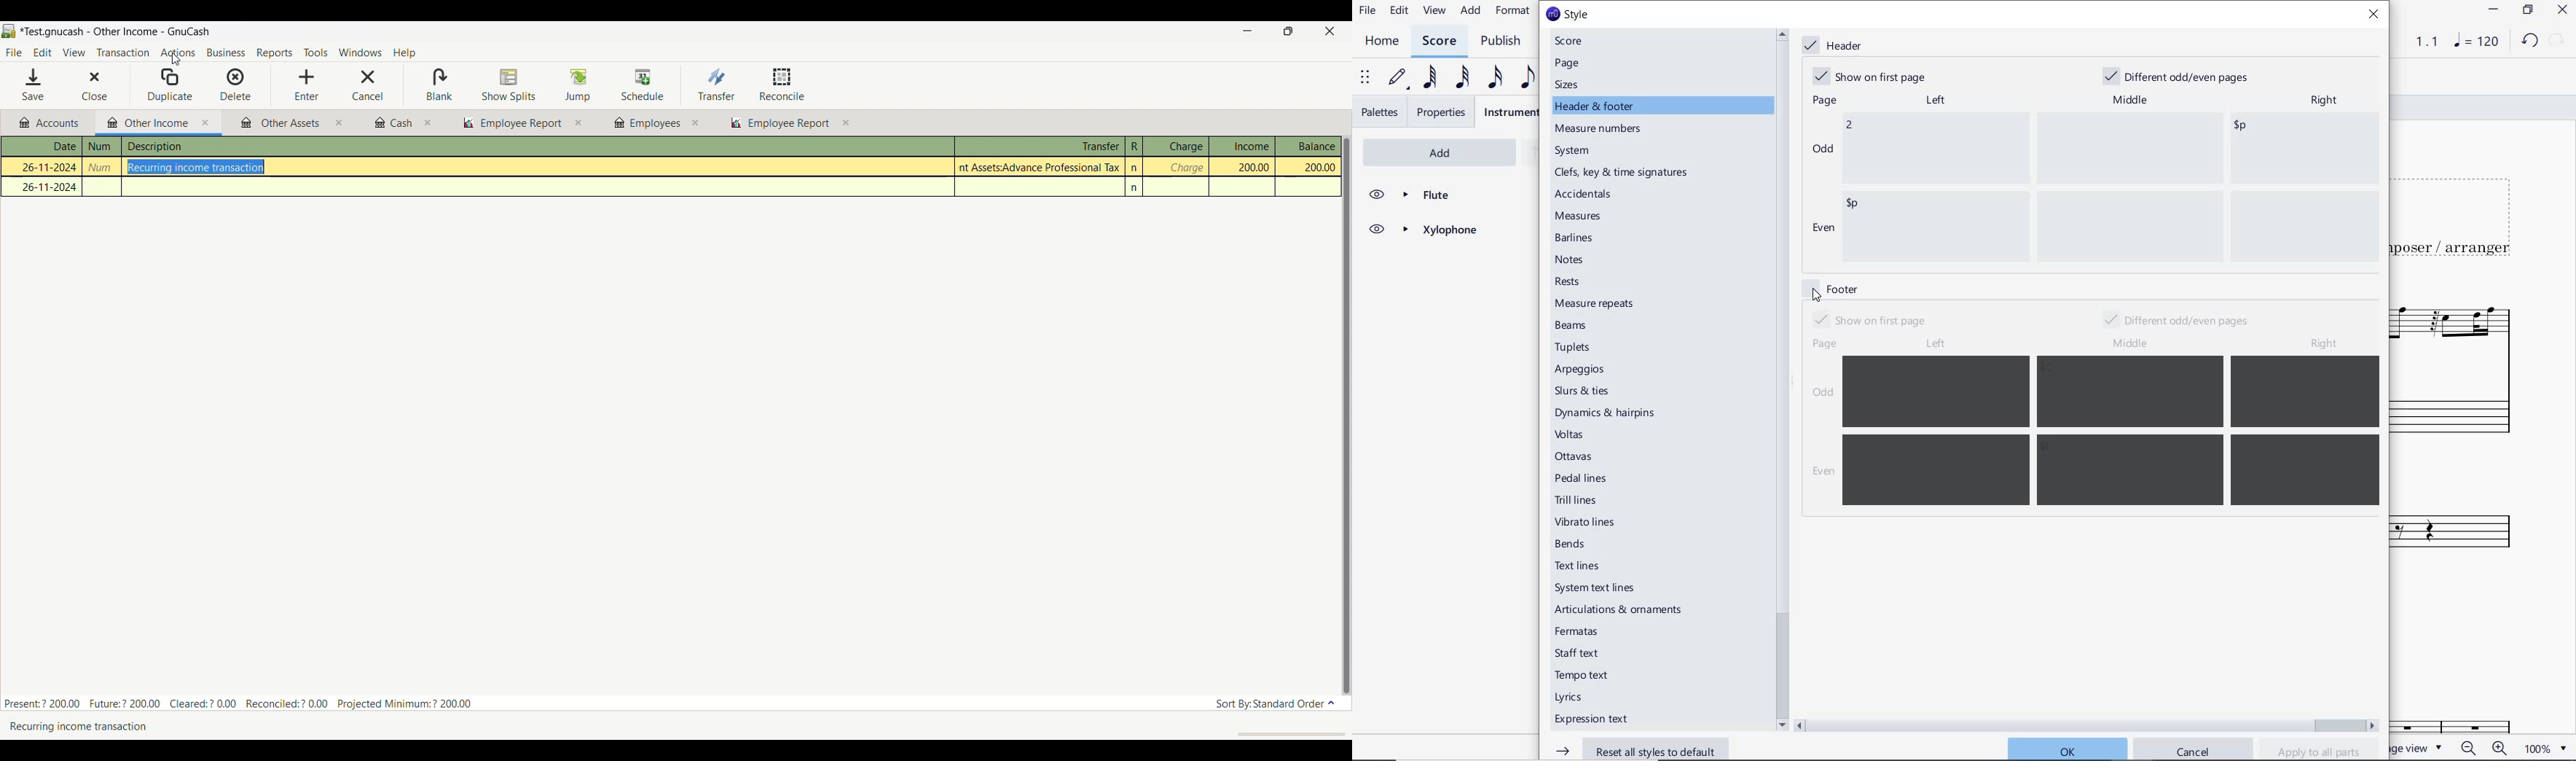 This screenshot has width=2576, height=784. What do you see at coordinates (1836, 46) in the screenshot?
I see `header marked` at bounding box center [1836, 46].